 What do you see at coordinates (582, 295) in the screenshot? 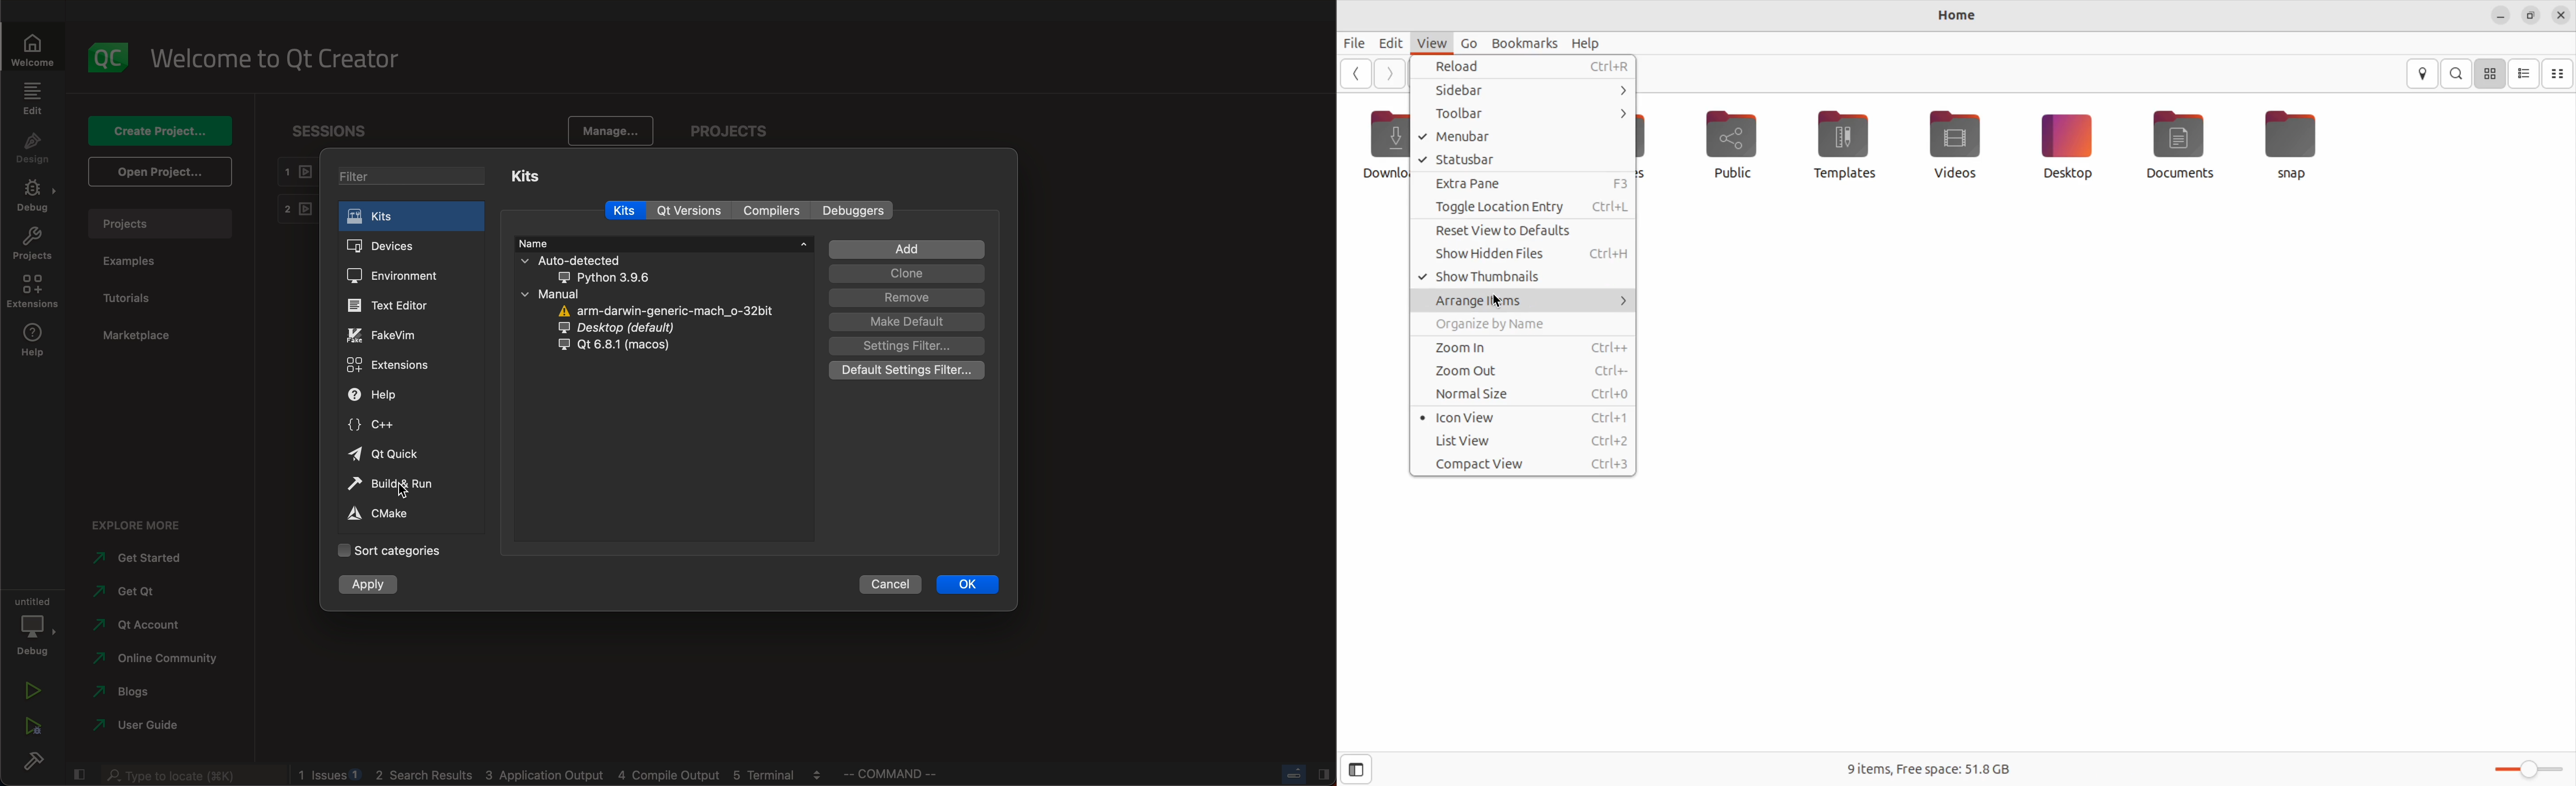
I see `manual` at bounding box center [582, 295].